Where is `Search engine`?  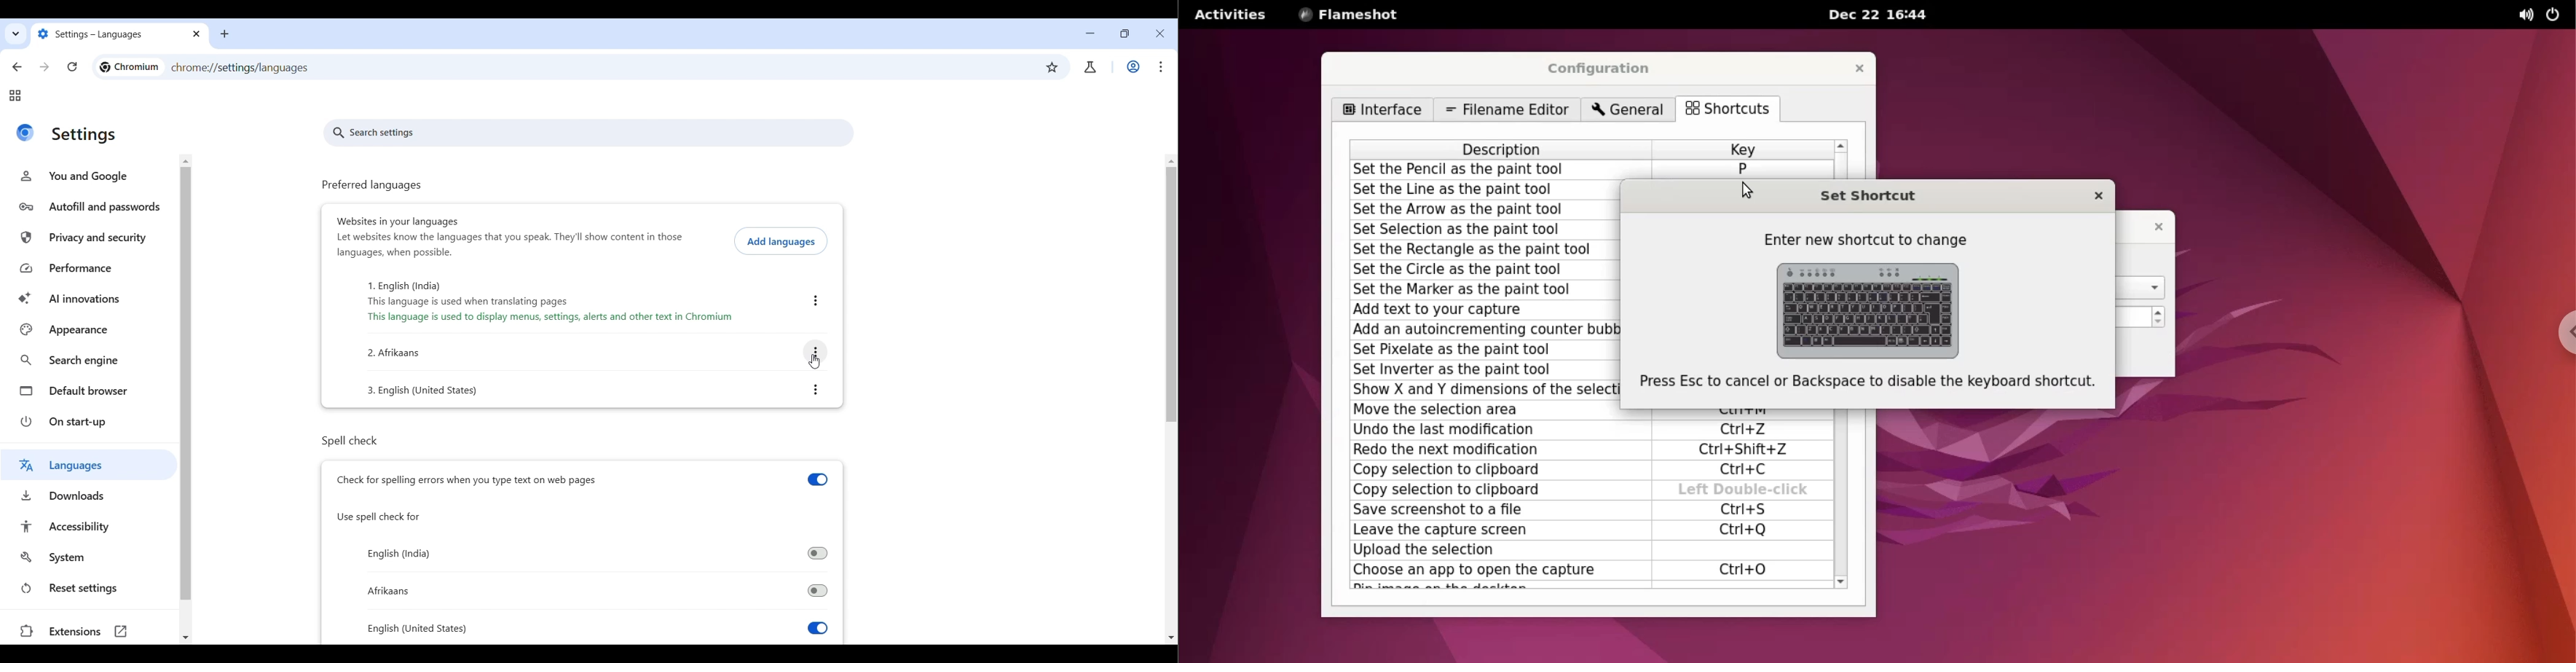 Search engine is located at coordinates (91, 361).